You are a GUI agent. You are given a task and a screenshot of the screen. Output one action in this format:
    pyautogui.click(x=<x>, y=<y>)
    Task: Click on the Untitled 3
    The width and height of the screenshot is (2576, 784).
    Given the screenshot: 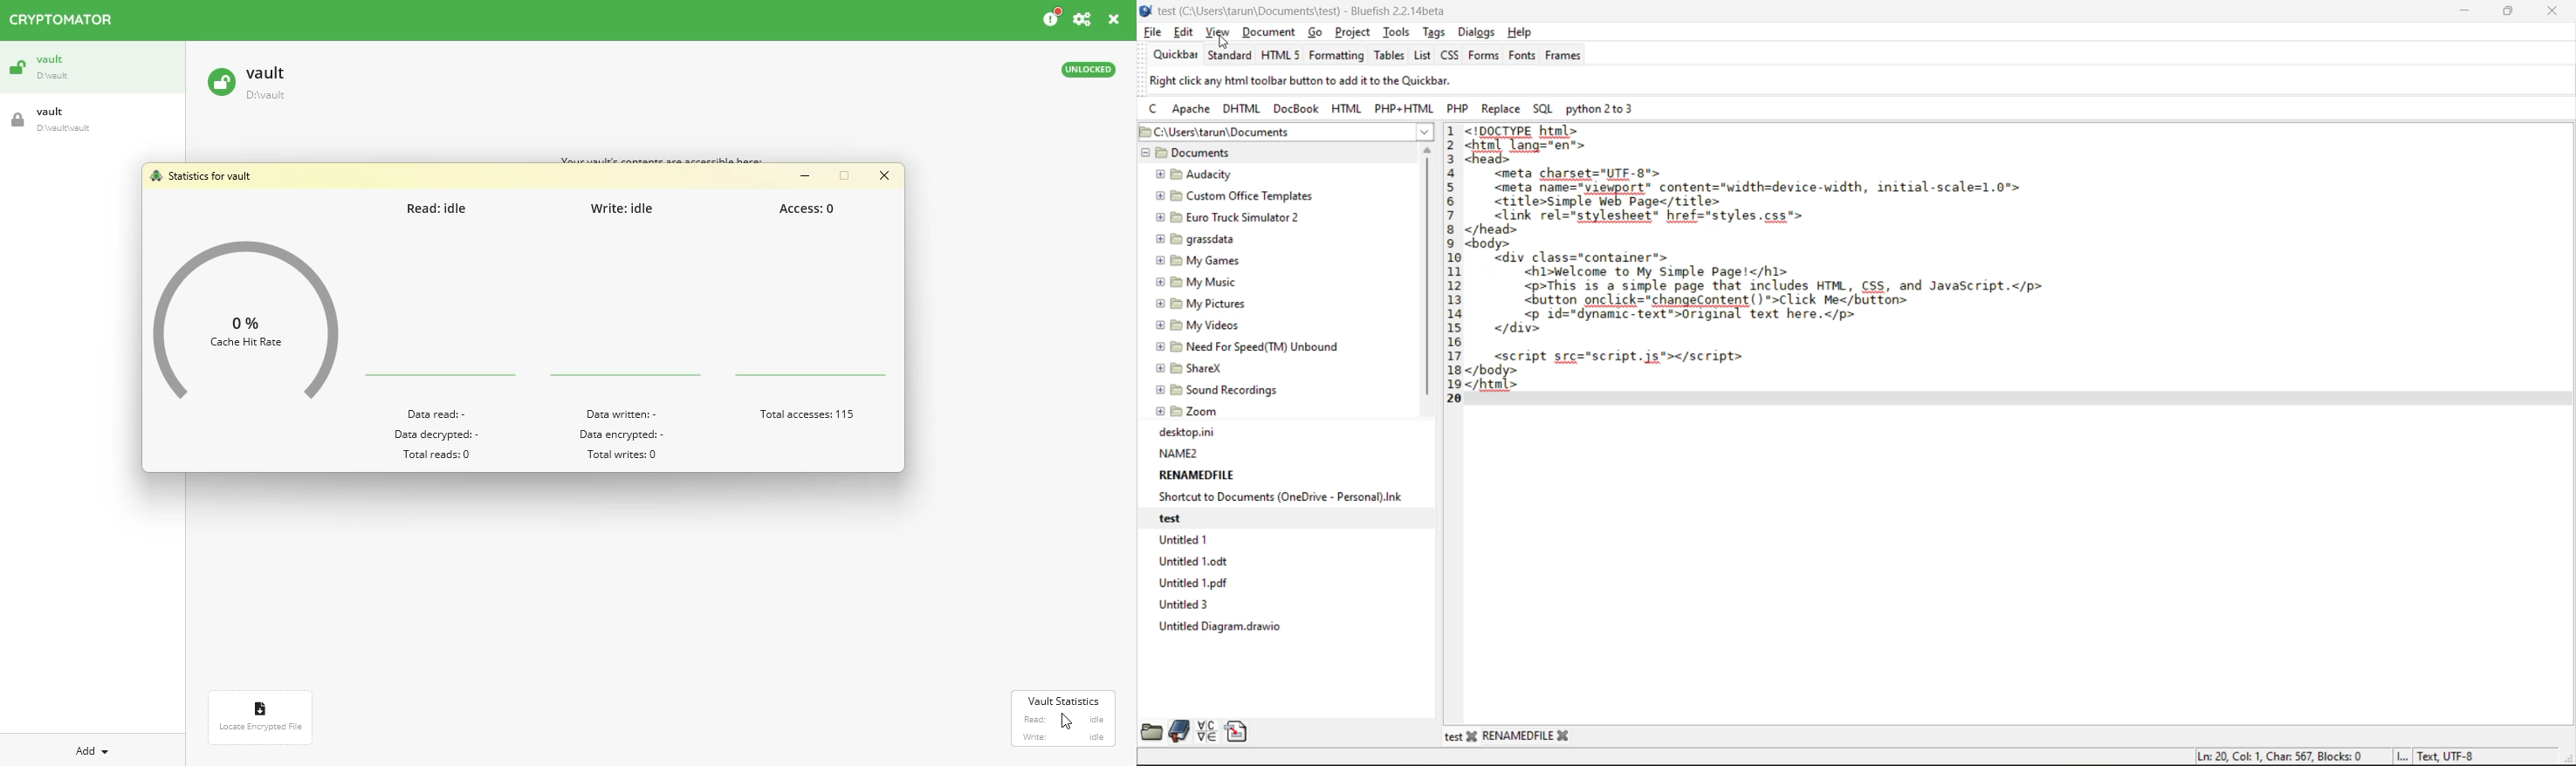 What is the action you would take?
    pyautogui.click(x=1187, y=605)
    